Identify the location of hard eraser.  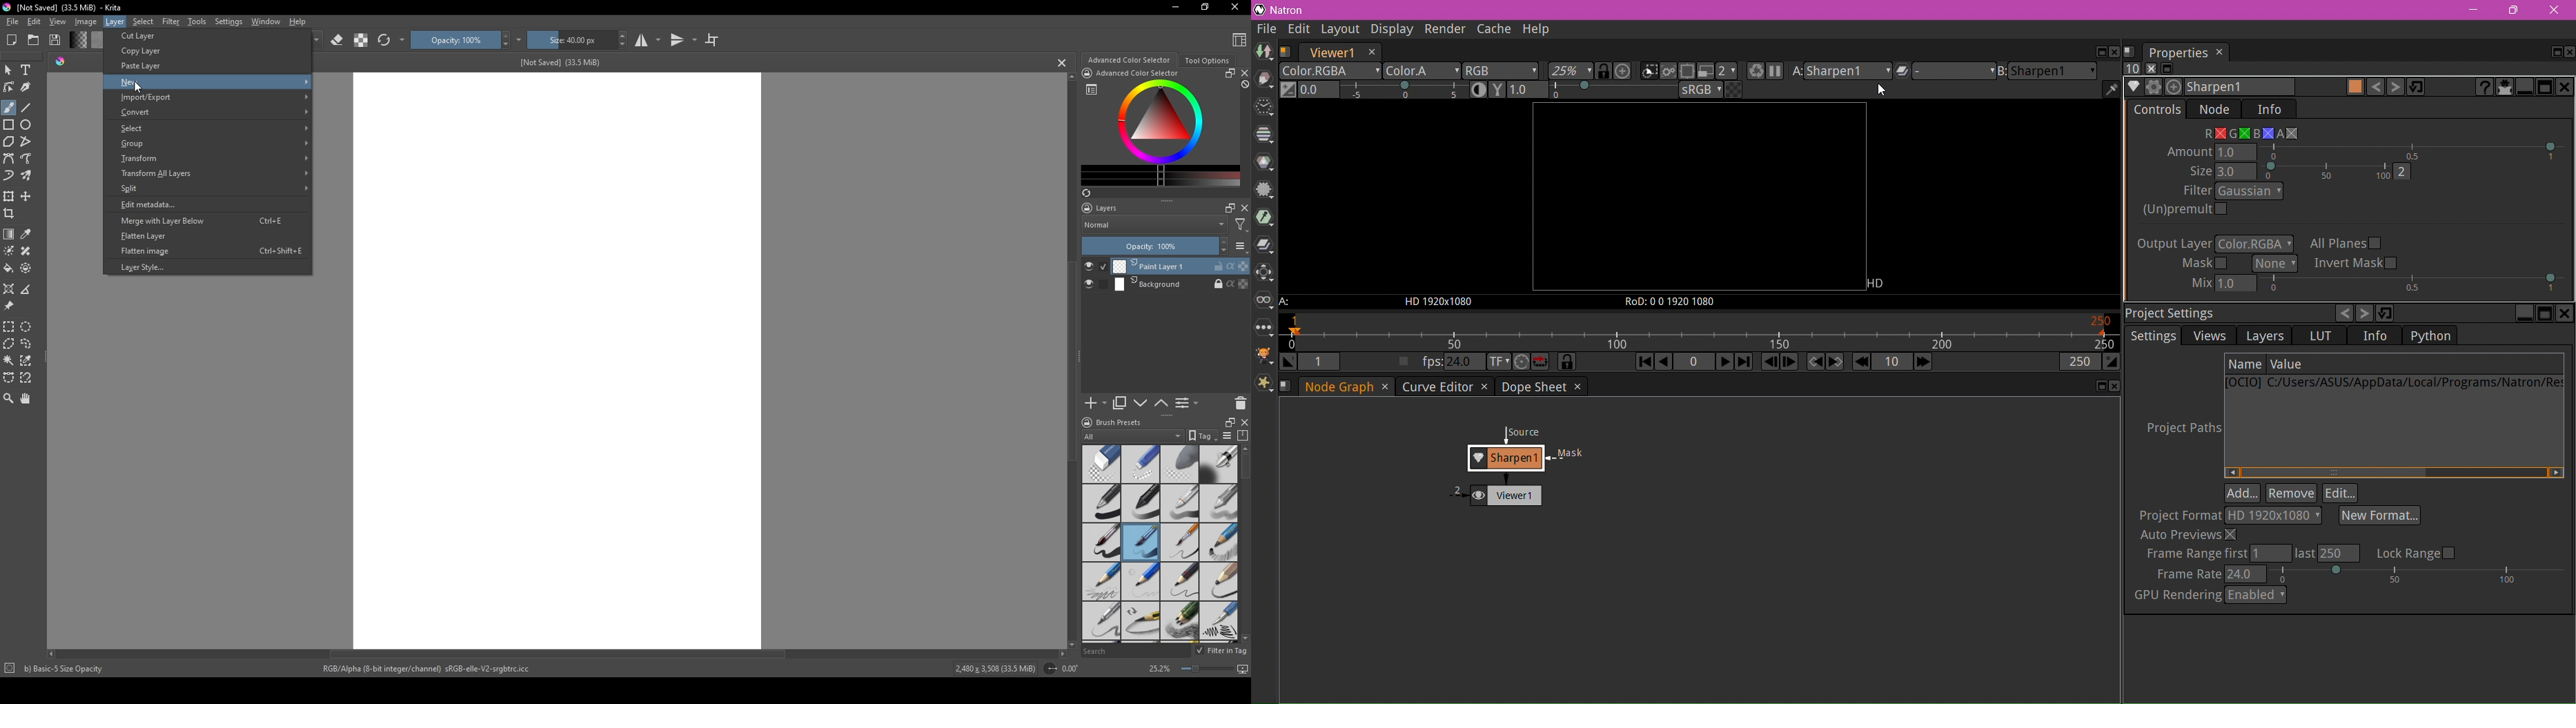
(1140, 463).